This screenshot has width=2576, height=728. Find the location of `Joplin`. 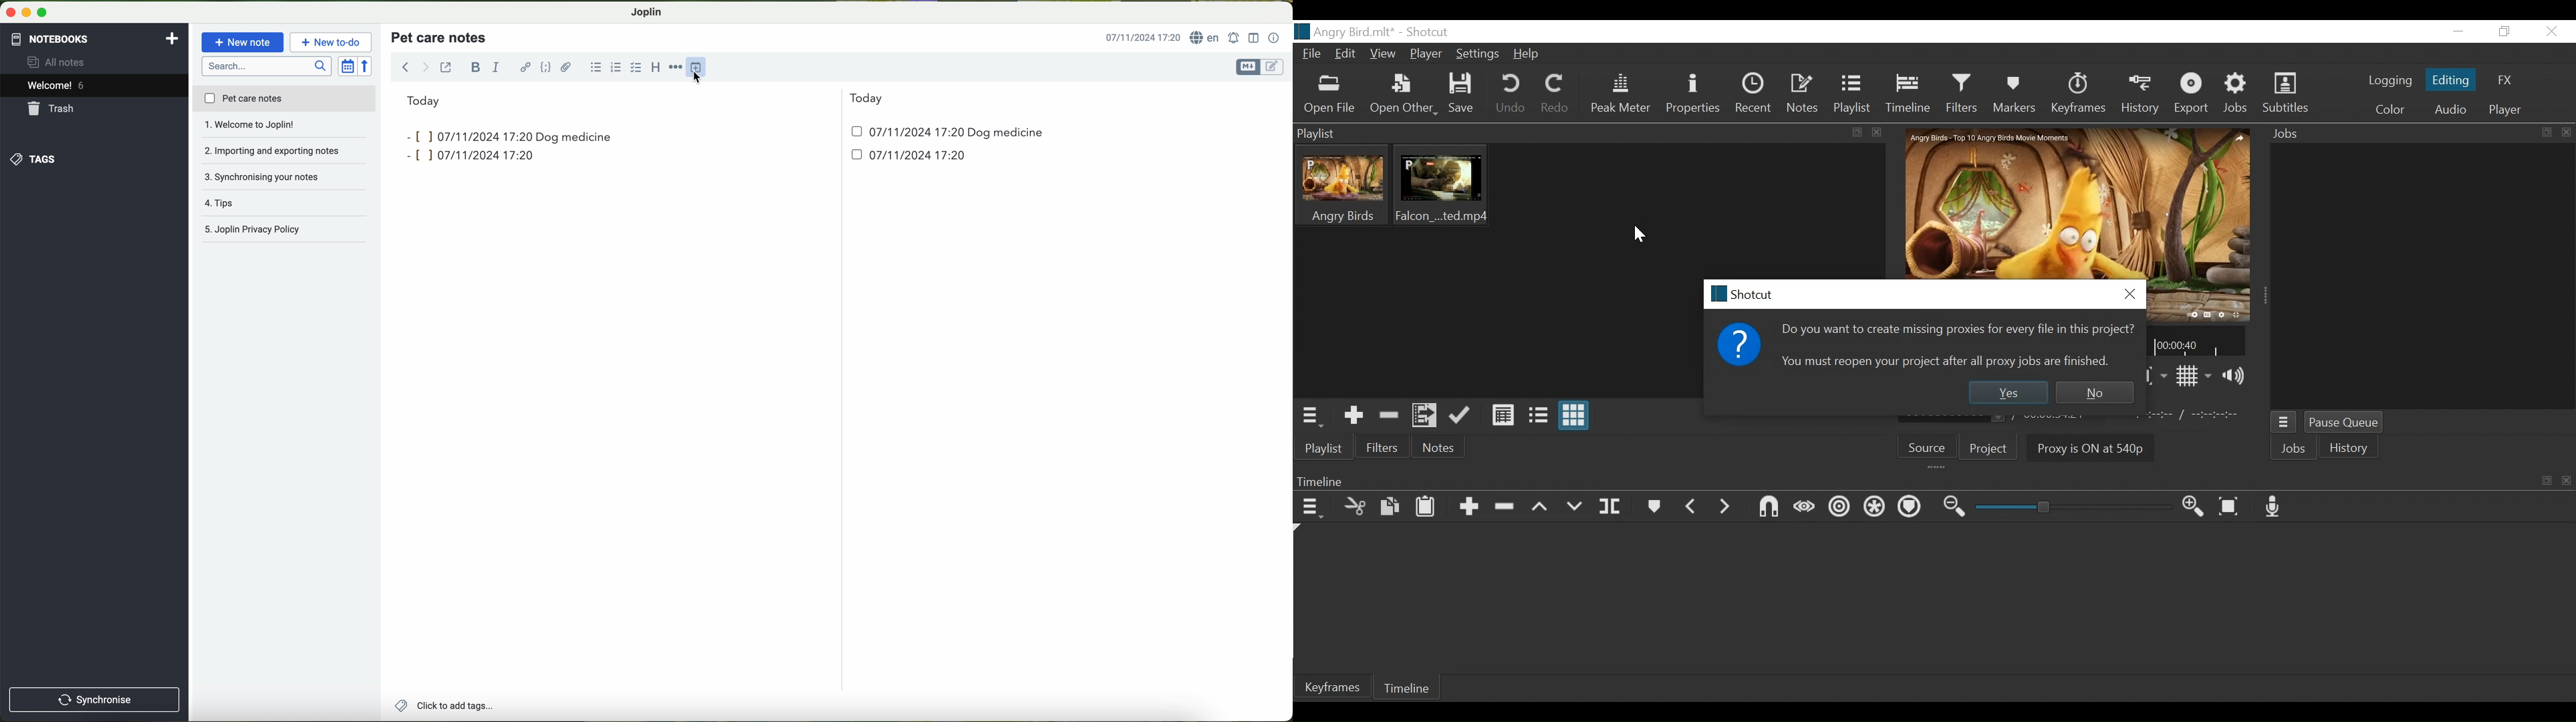

Joplin is located at coordinates (647, 11).